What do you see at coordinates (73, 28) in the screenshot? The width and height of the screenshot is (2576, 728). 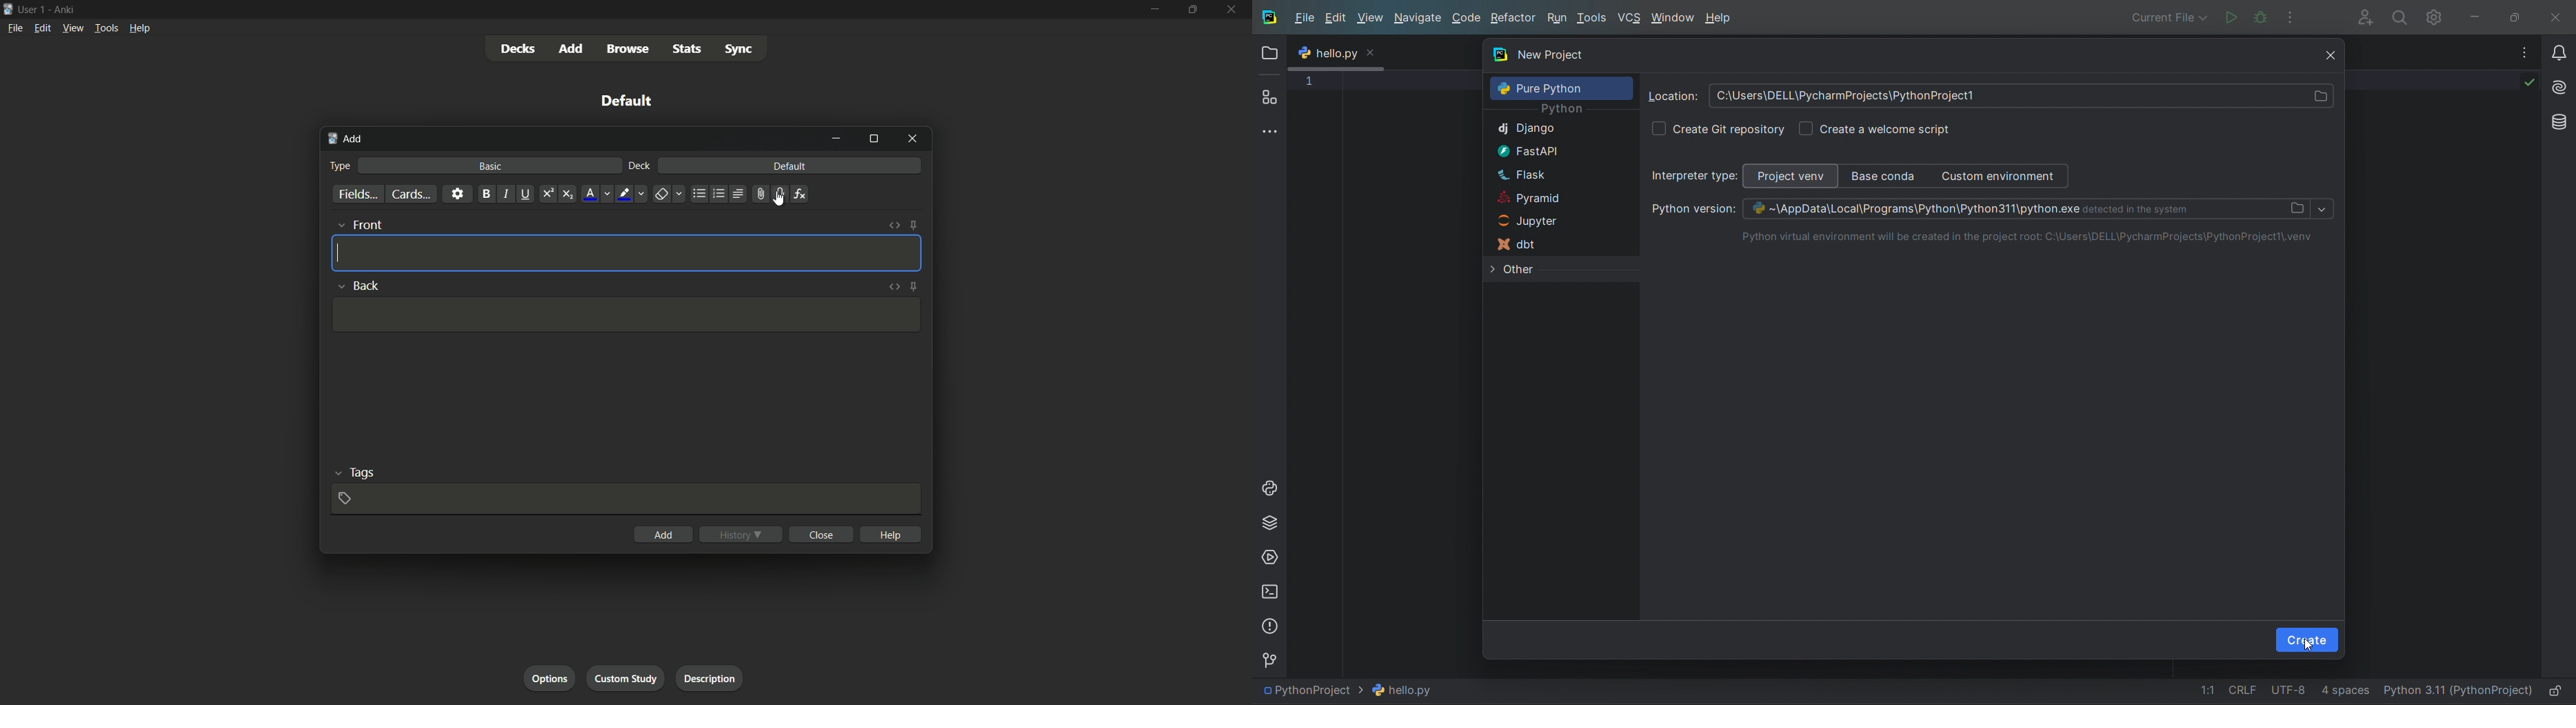 I see `view menu` at bounding box center [73, 28].